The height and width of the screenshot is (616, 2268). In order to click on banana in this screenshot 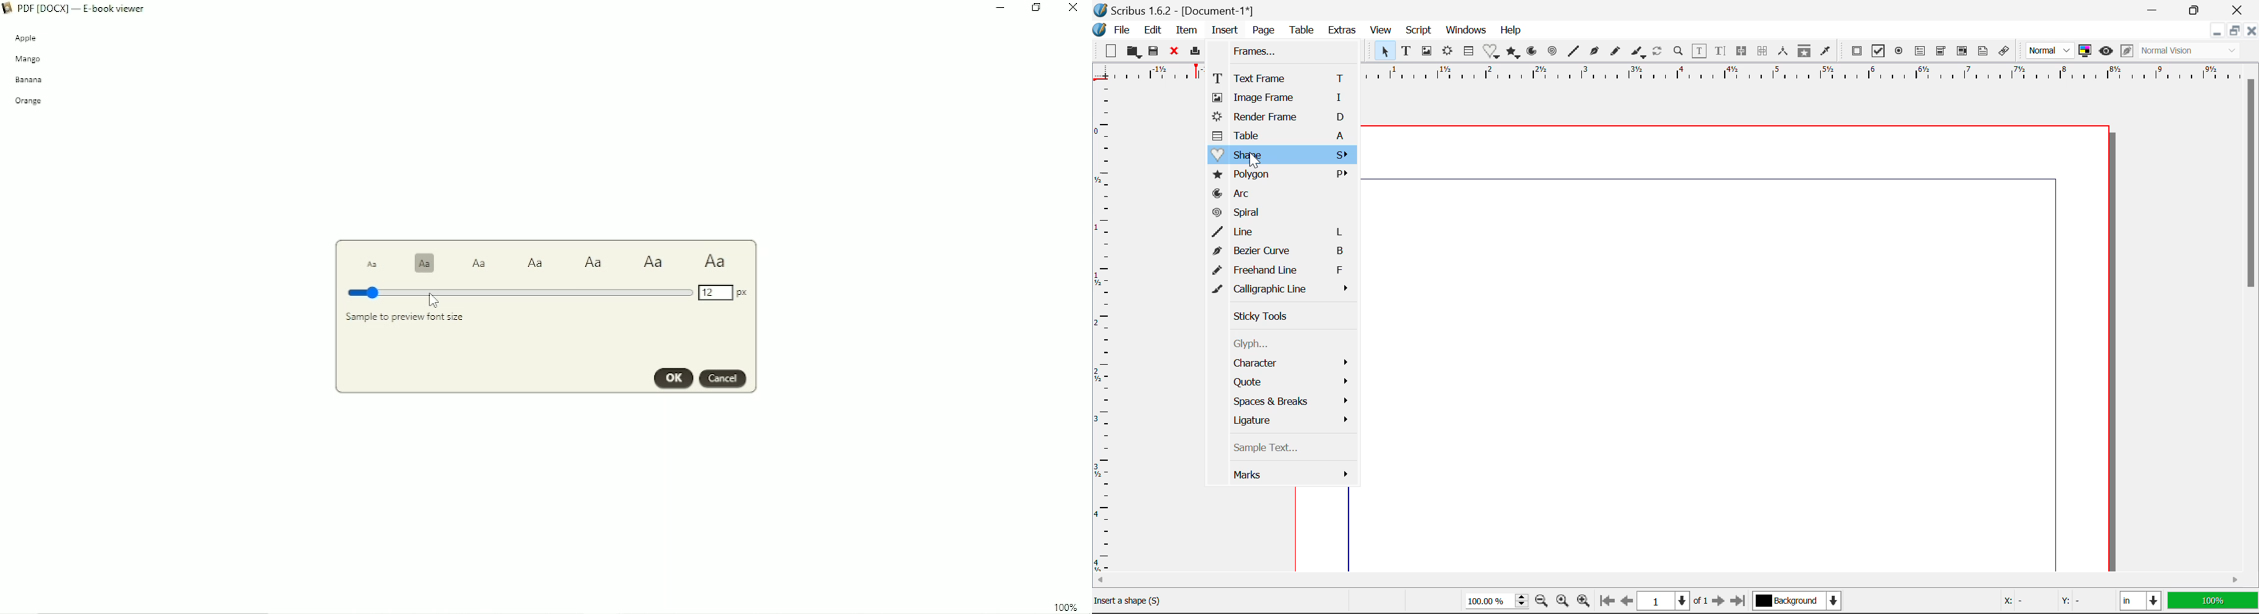, I will do `click(30, 80)`.